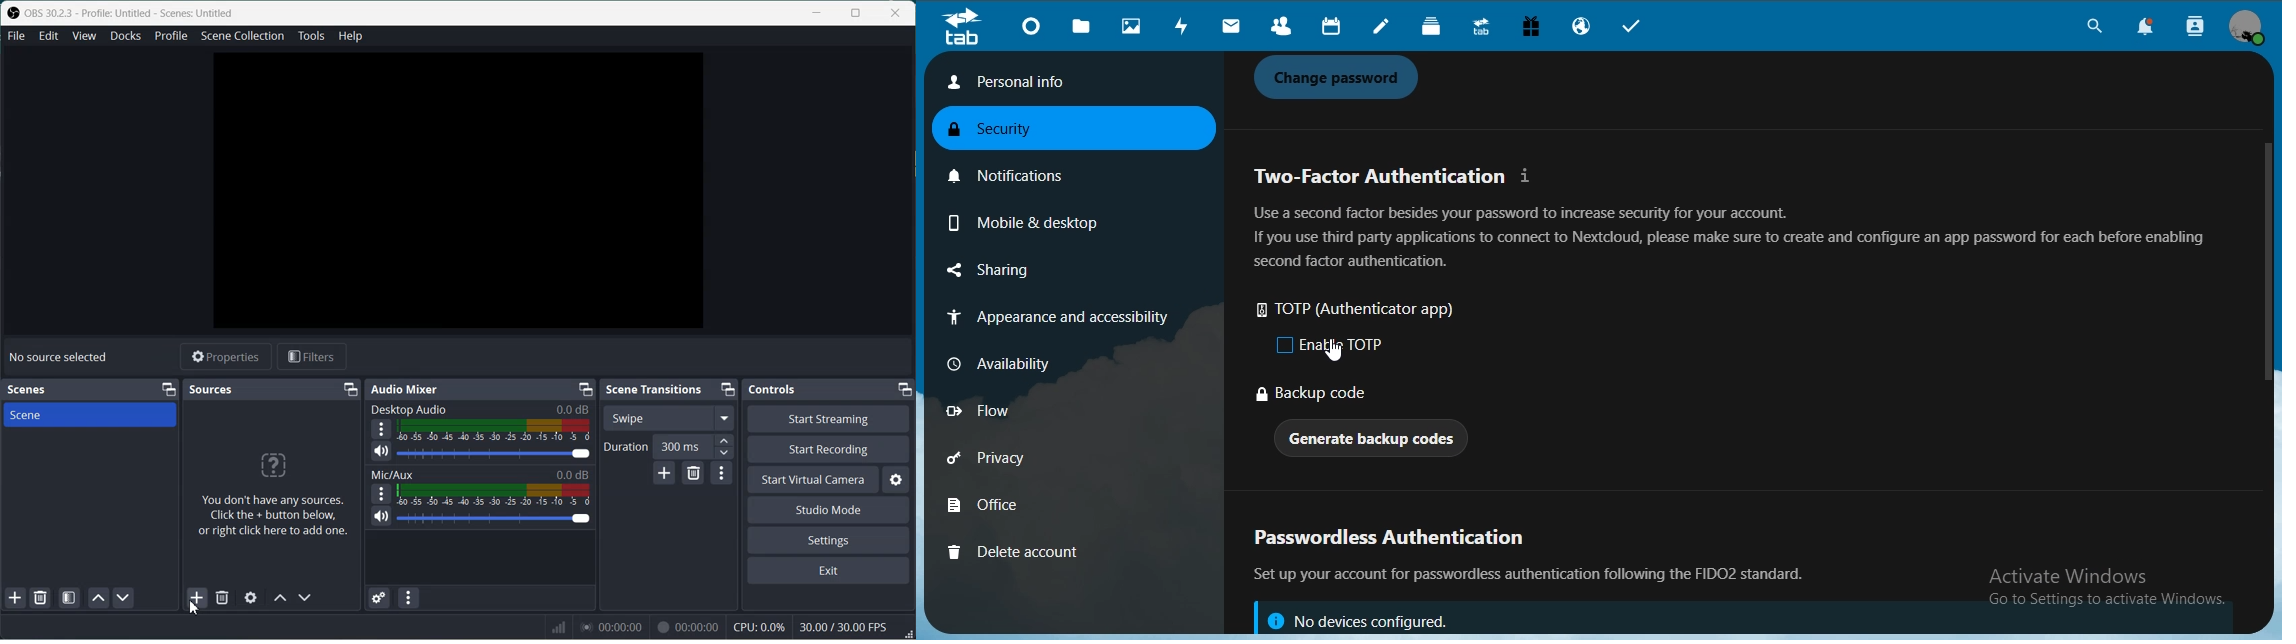 This screenshot has width=2296, height=644. What do you see at coordinates (758, 627) in the screenshot?
I see `CPU: 0.0%` at bounding box center [758, 627].